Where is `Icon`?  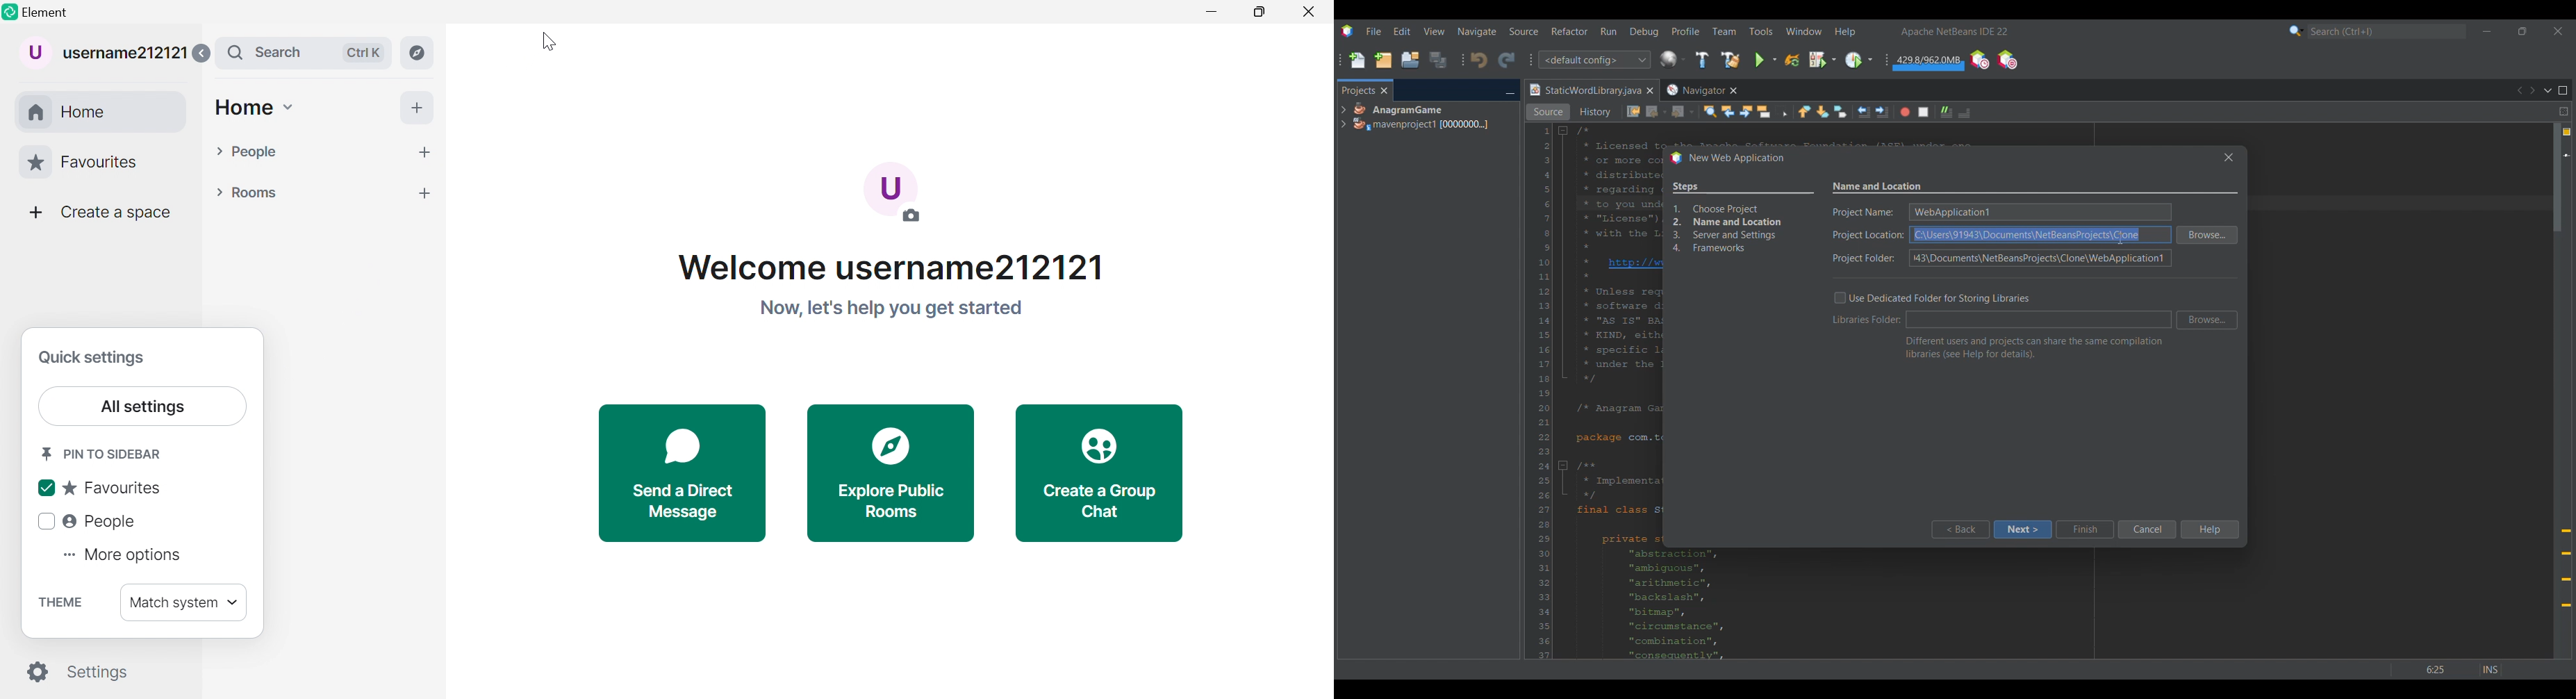
Icon is located at coordinates (682, 450).